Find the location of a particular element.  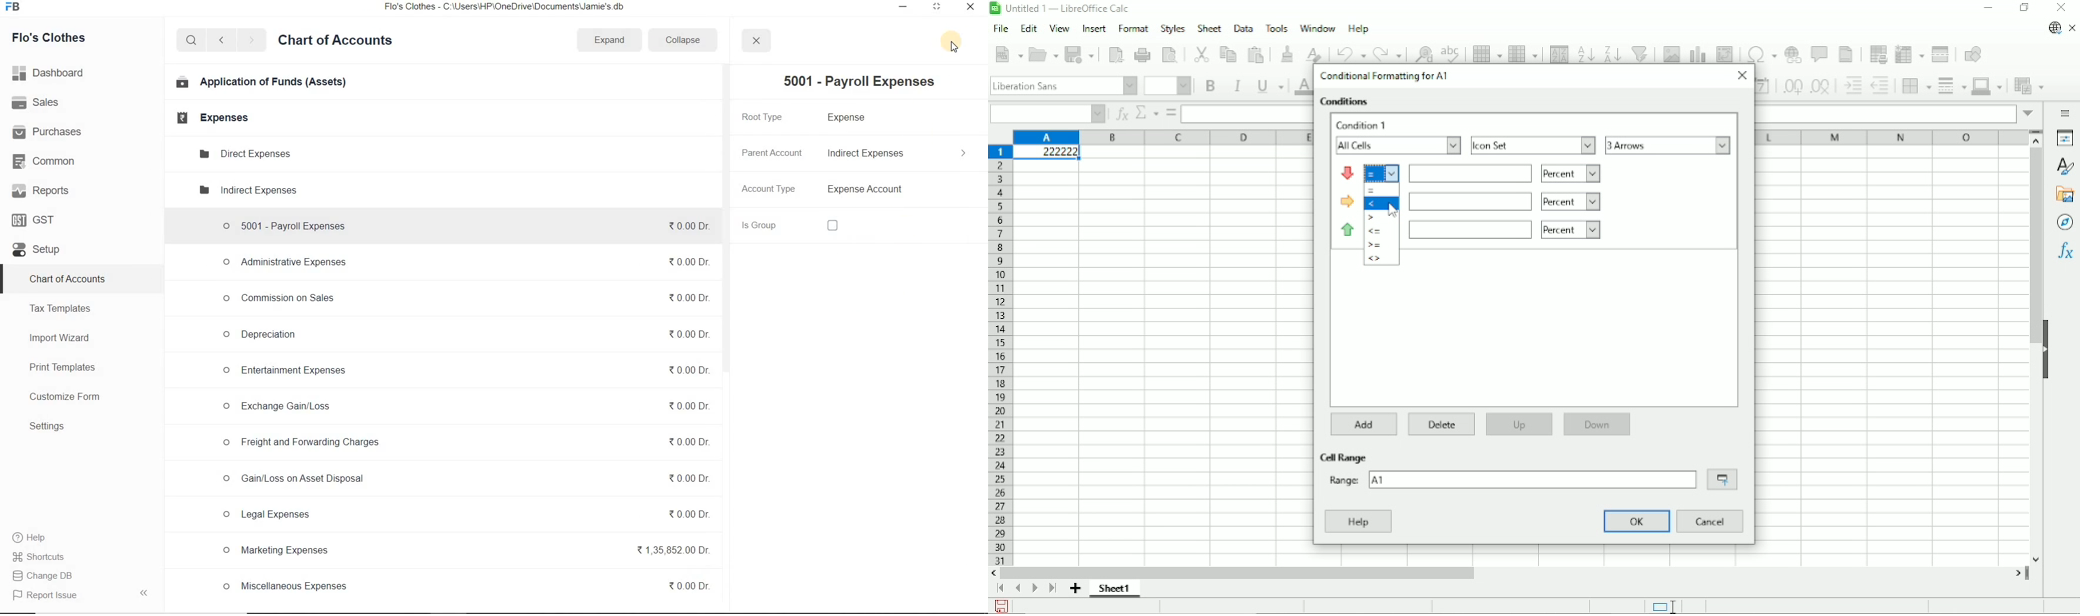

New is located at coordinates (1009, 53).